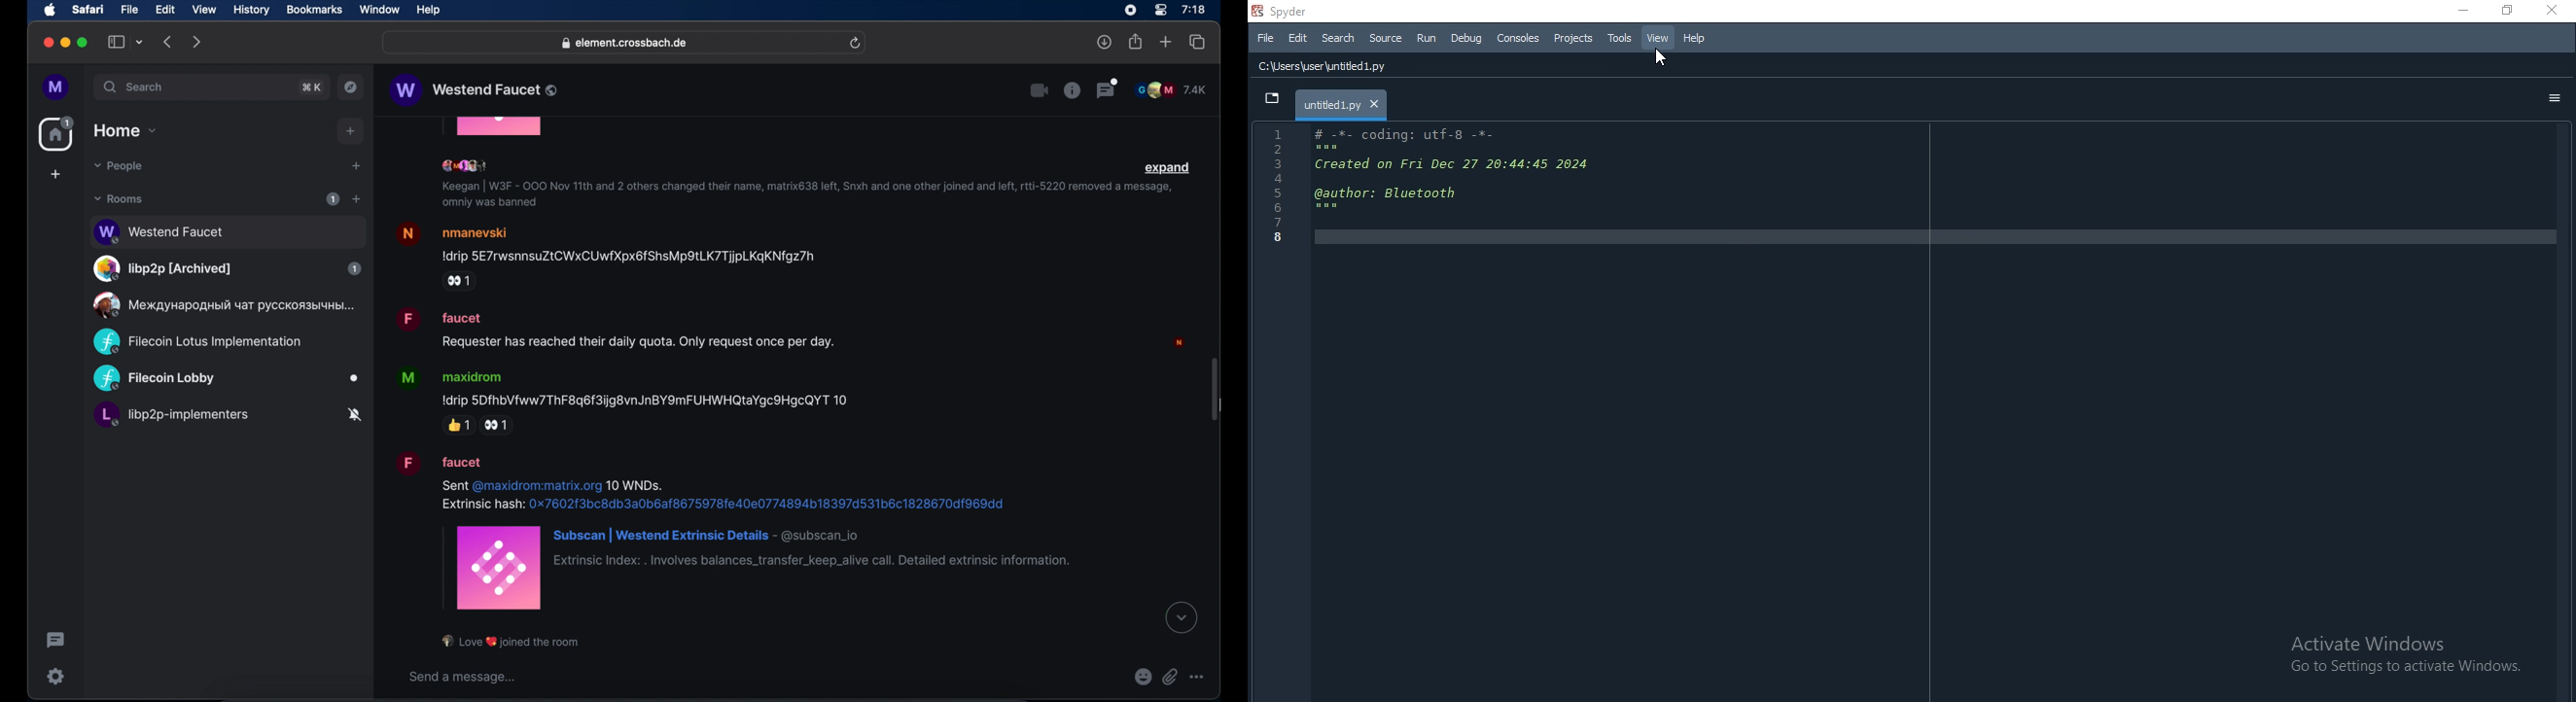 The image size is (2576, 728). Describe the element at coordinates (351, 131) in the screenshot. I see `add` at that location.